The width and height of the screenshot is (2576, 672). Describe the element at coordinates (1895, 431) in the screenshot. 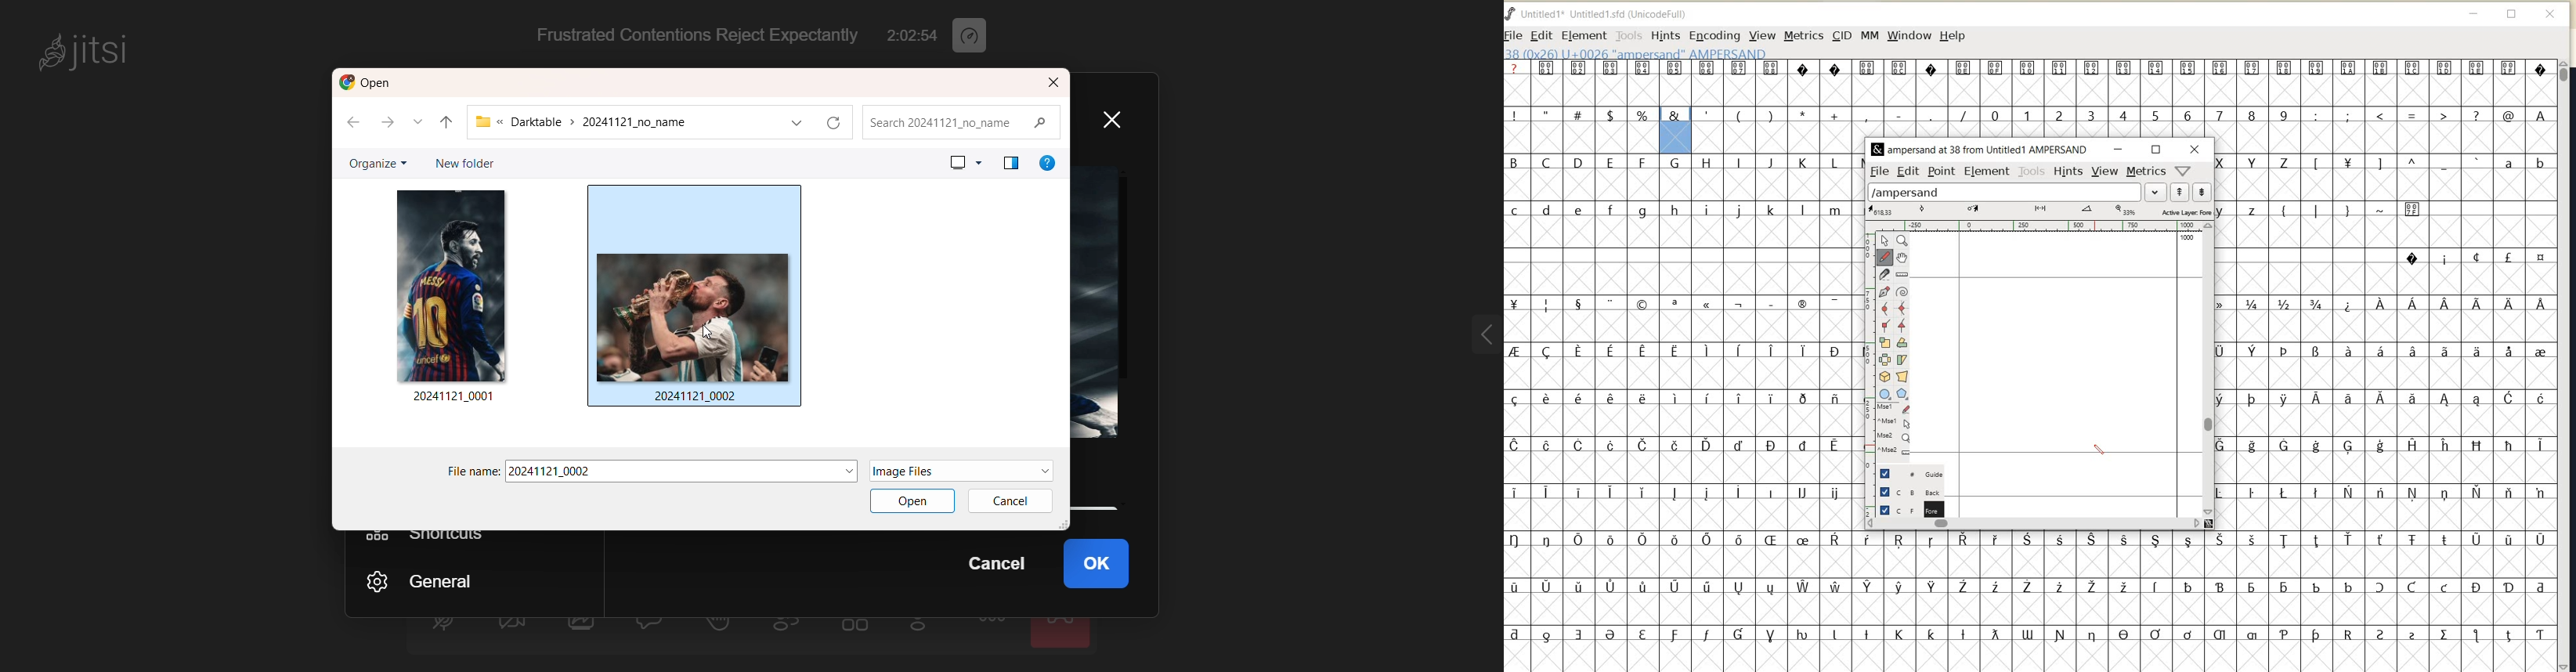

I see `cursor events on the open new outline window` at that location.